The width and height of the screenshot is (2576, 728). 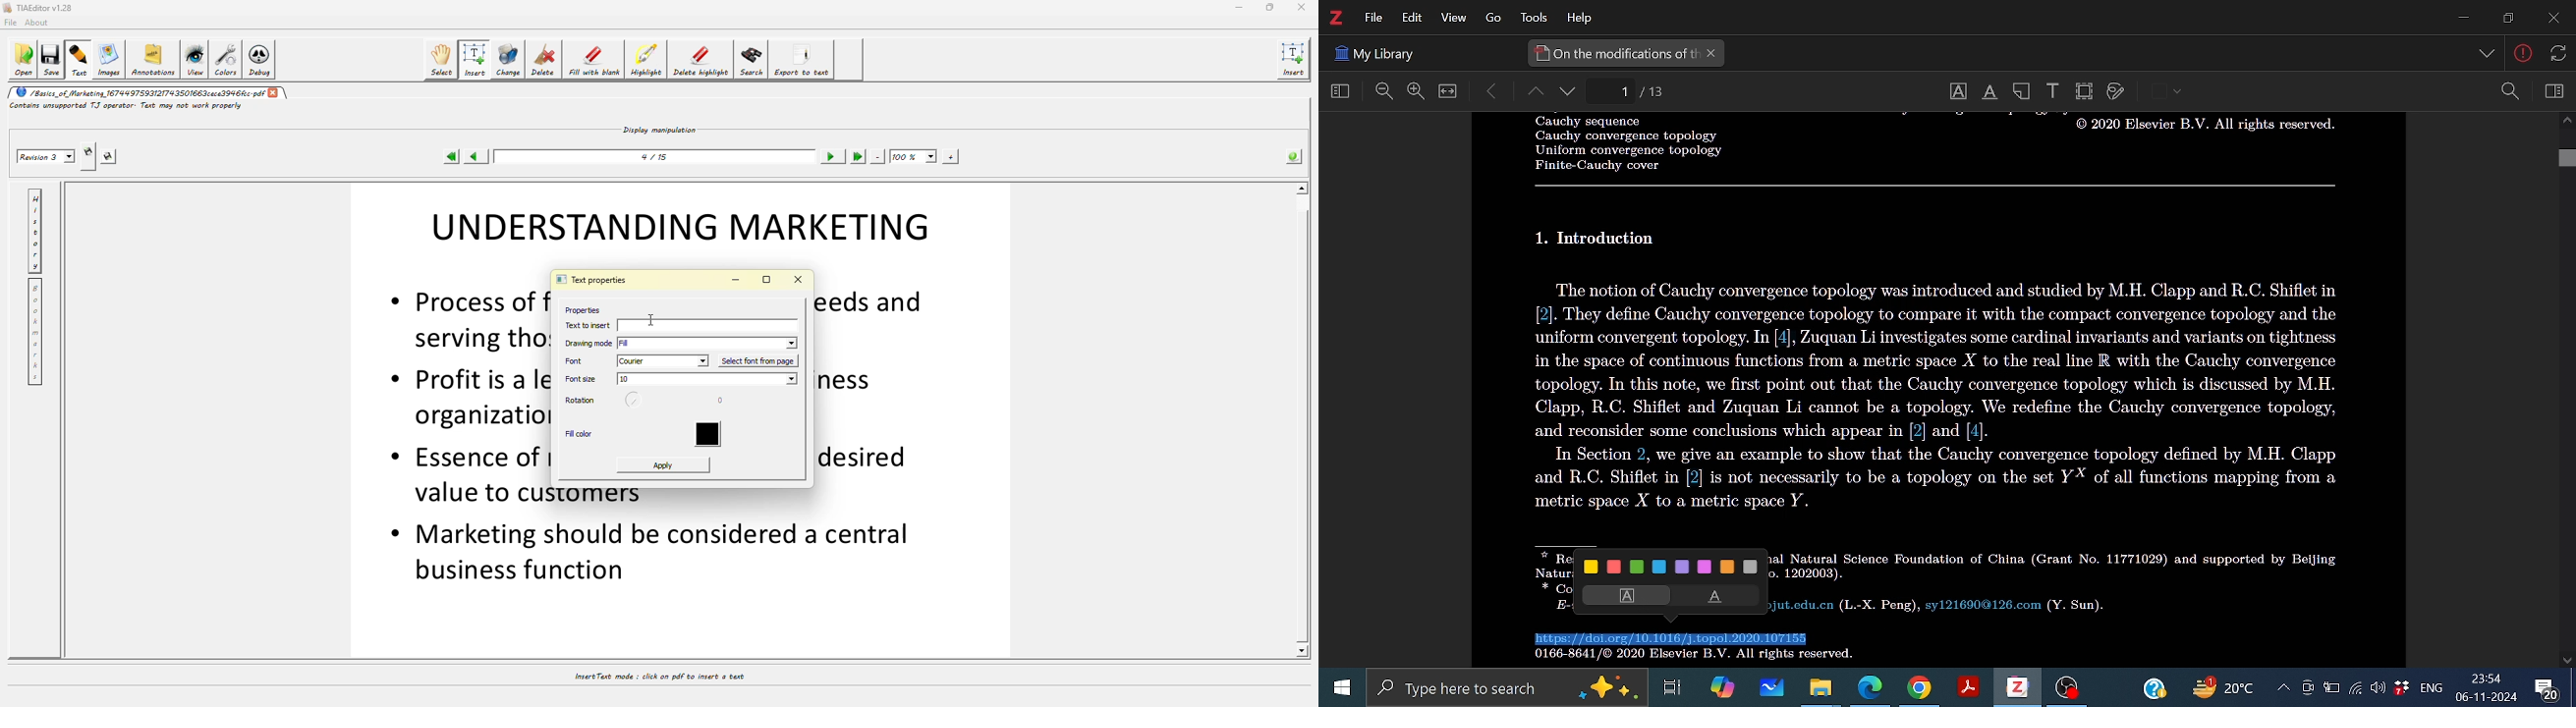 What do you see at coordinates (2379, 687) in the screenshot?
I see `Speaker/Headphone` at bounding box center [2379, 687].